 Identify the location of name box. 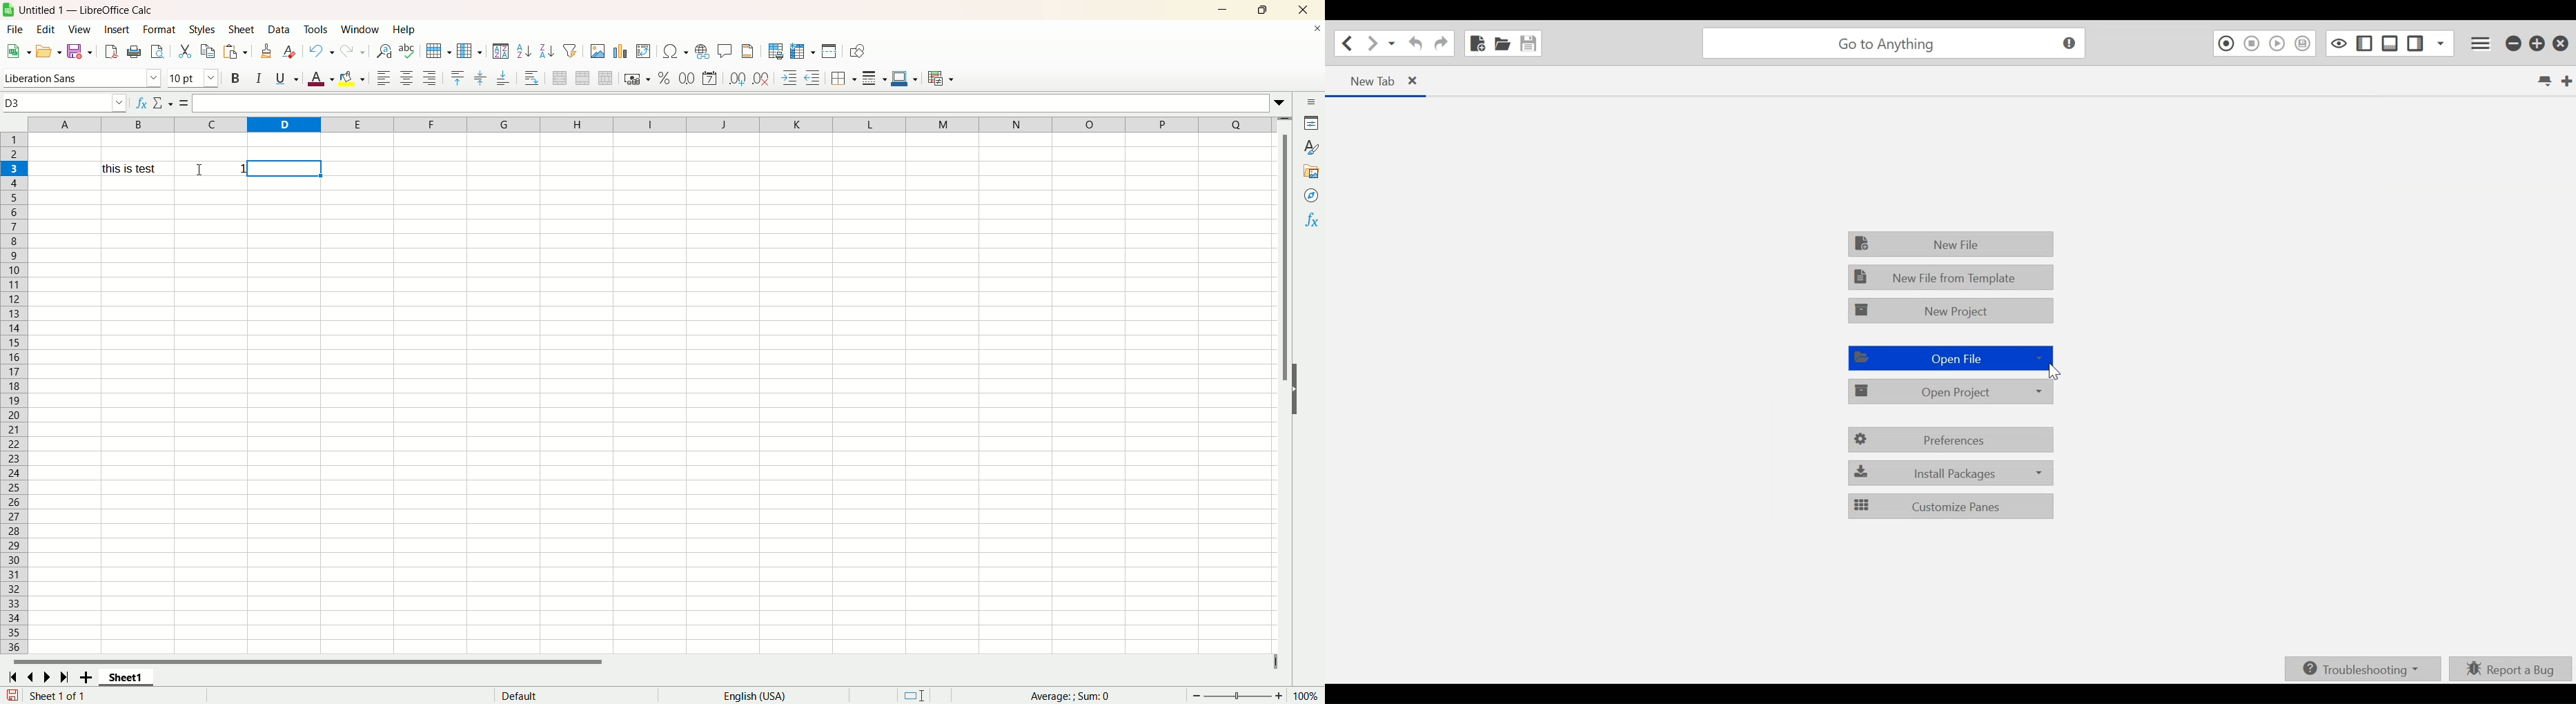
(65, 102).